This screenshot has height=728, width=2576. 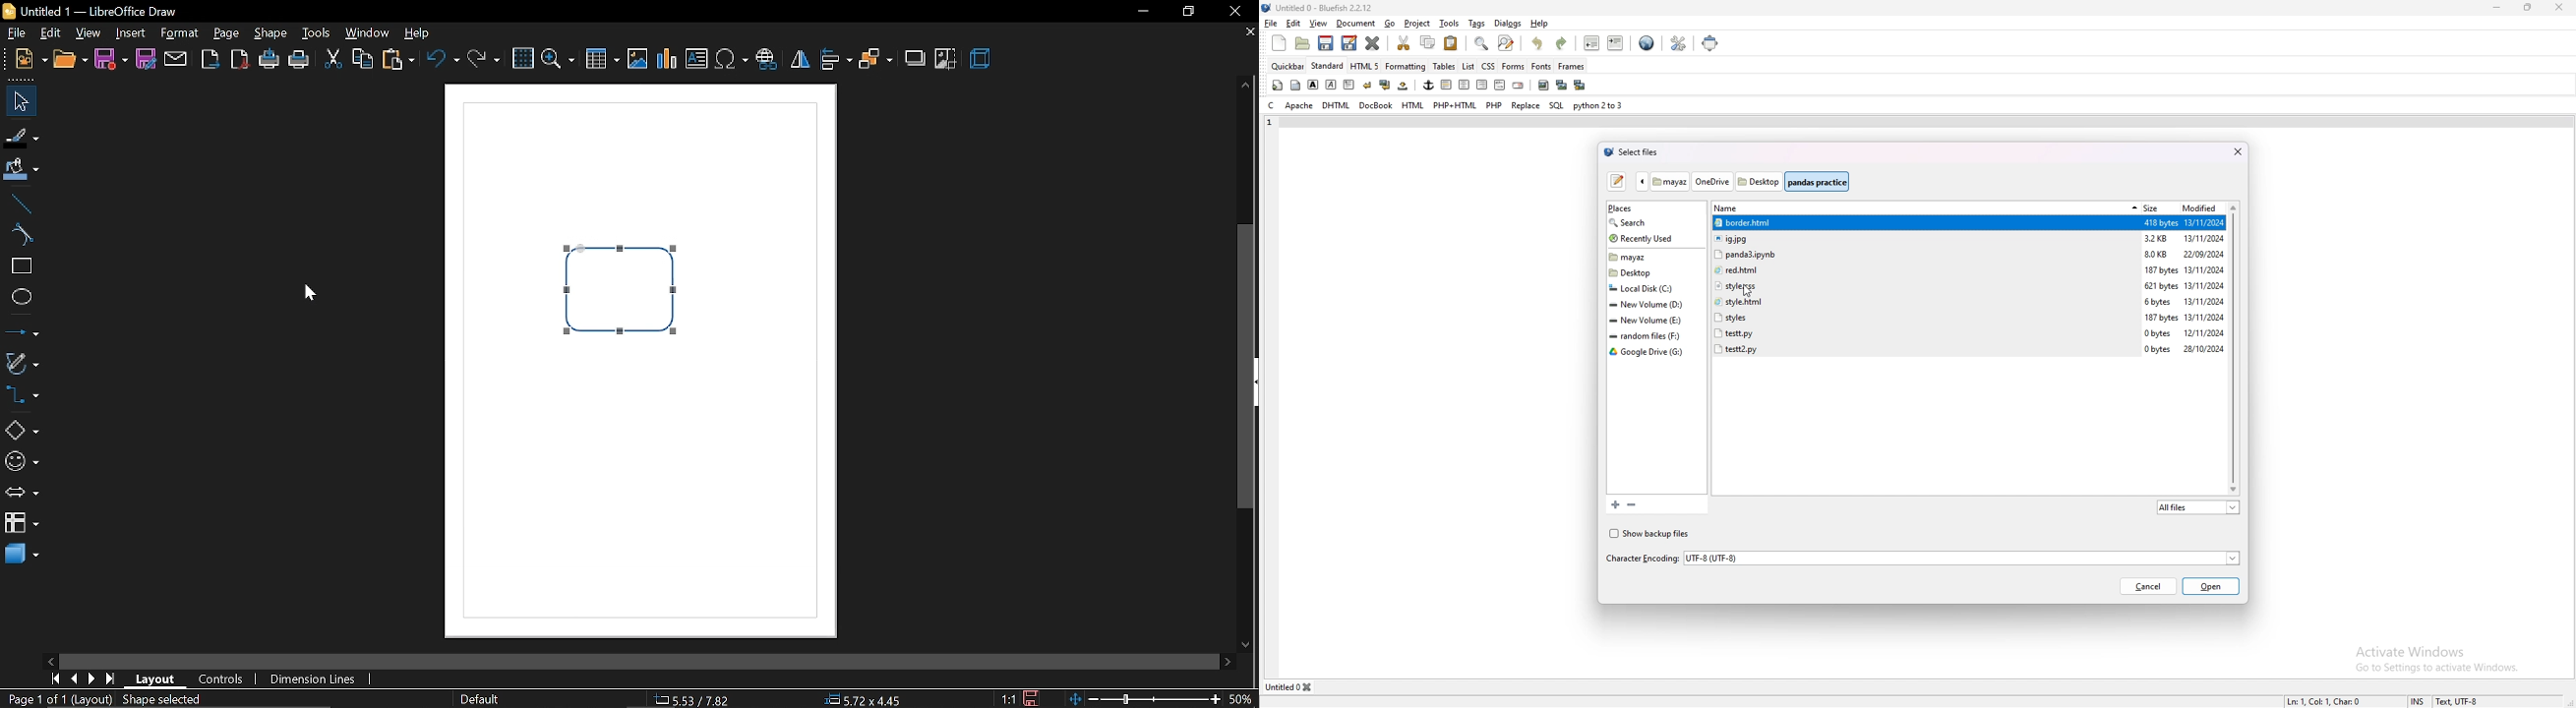 What do you see at coordinates (2157, 255) in the screenshot?
I see `8.0KB` at bounding box center [2157, 255].